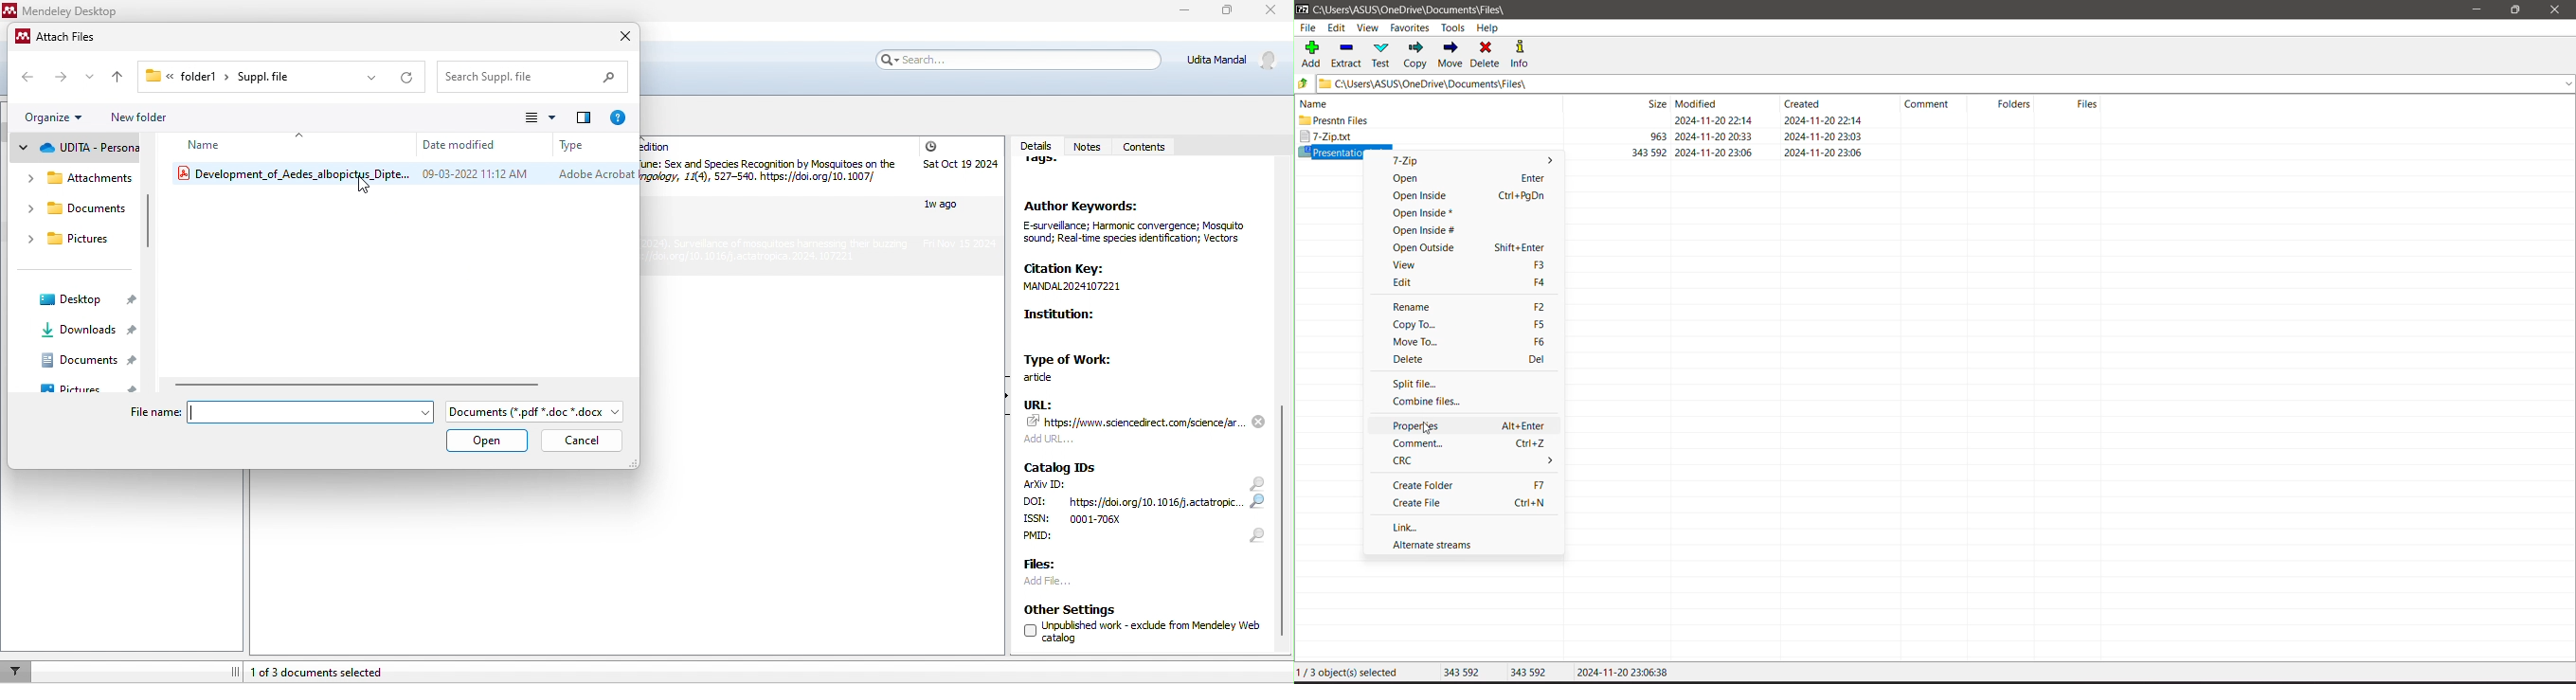 The height and width of the screenshot is (700, 2576). Describe the element at coordinates (1467, 504) in the screenshot. I see `Create file` at that location.